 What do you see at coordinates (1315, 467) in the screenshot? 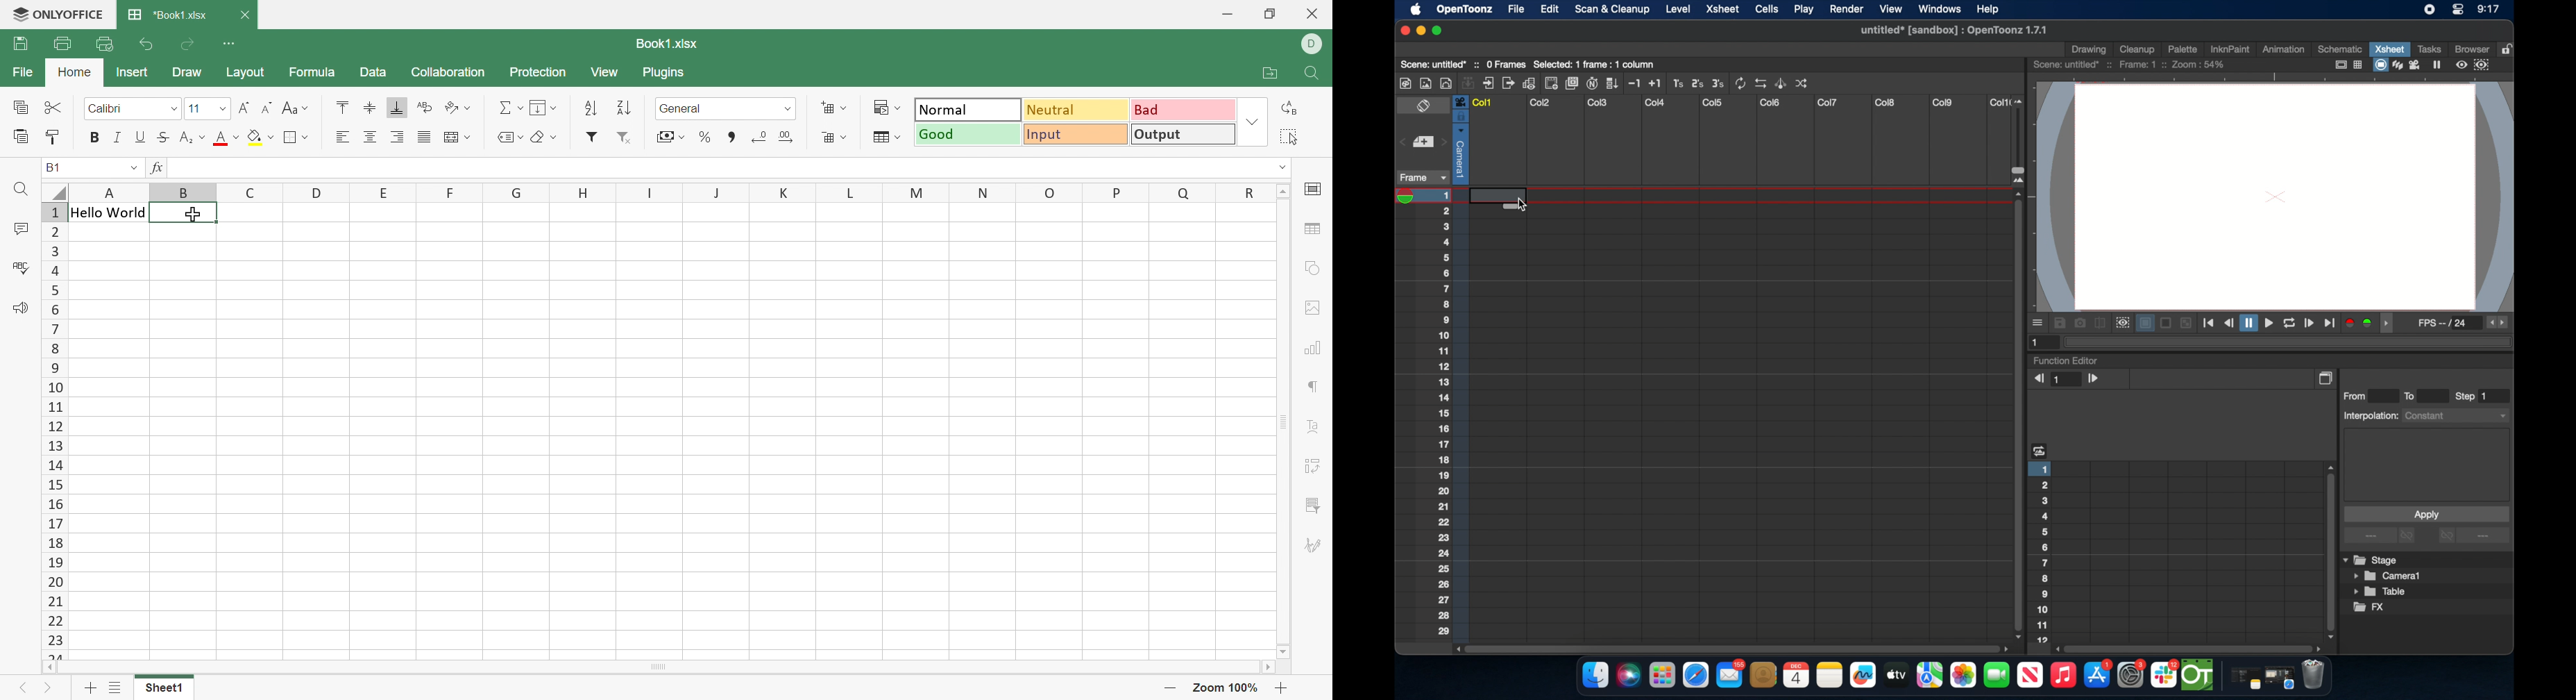
I see `Pivot table settings` at bounding box center [1315, 467].